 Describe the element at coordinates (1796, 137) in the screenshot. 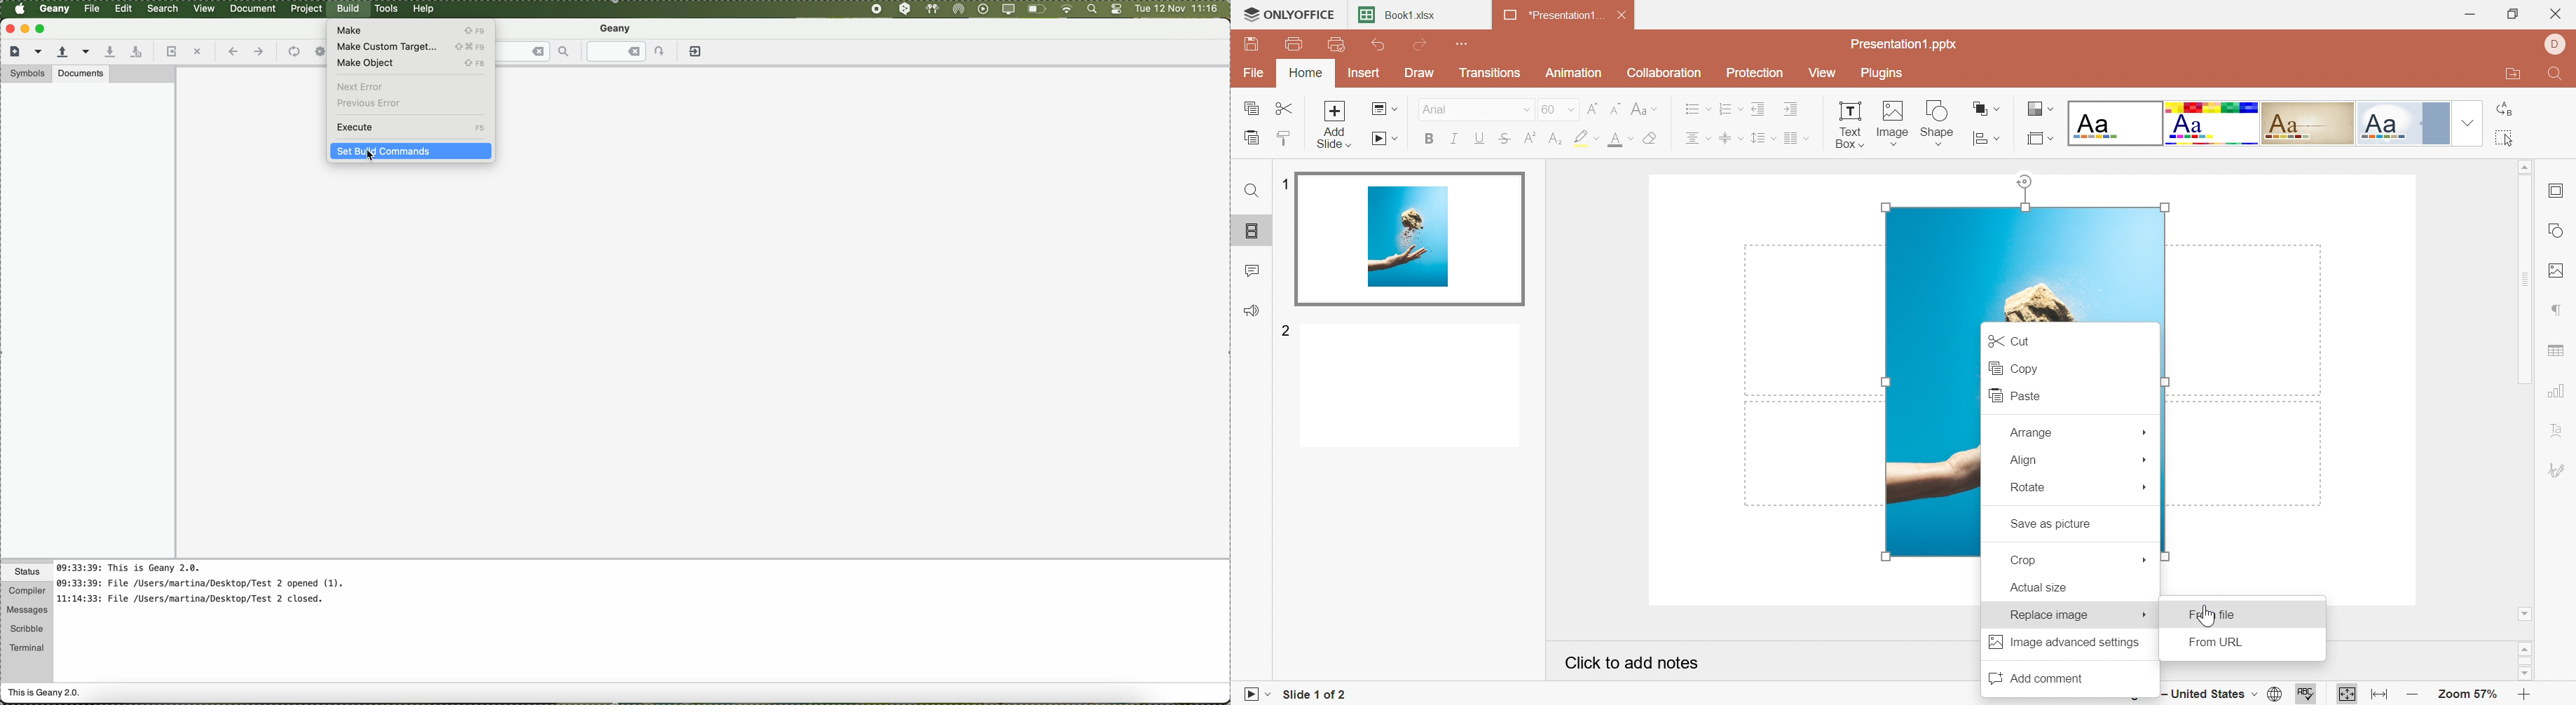

I see `Insert columns` at that location.